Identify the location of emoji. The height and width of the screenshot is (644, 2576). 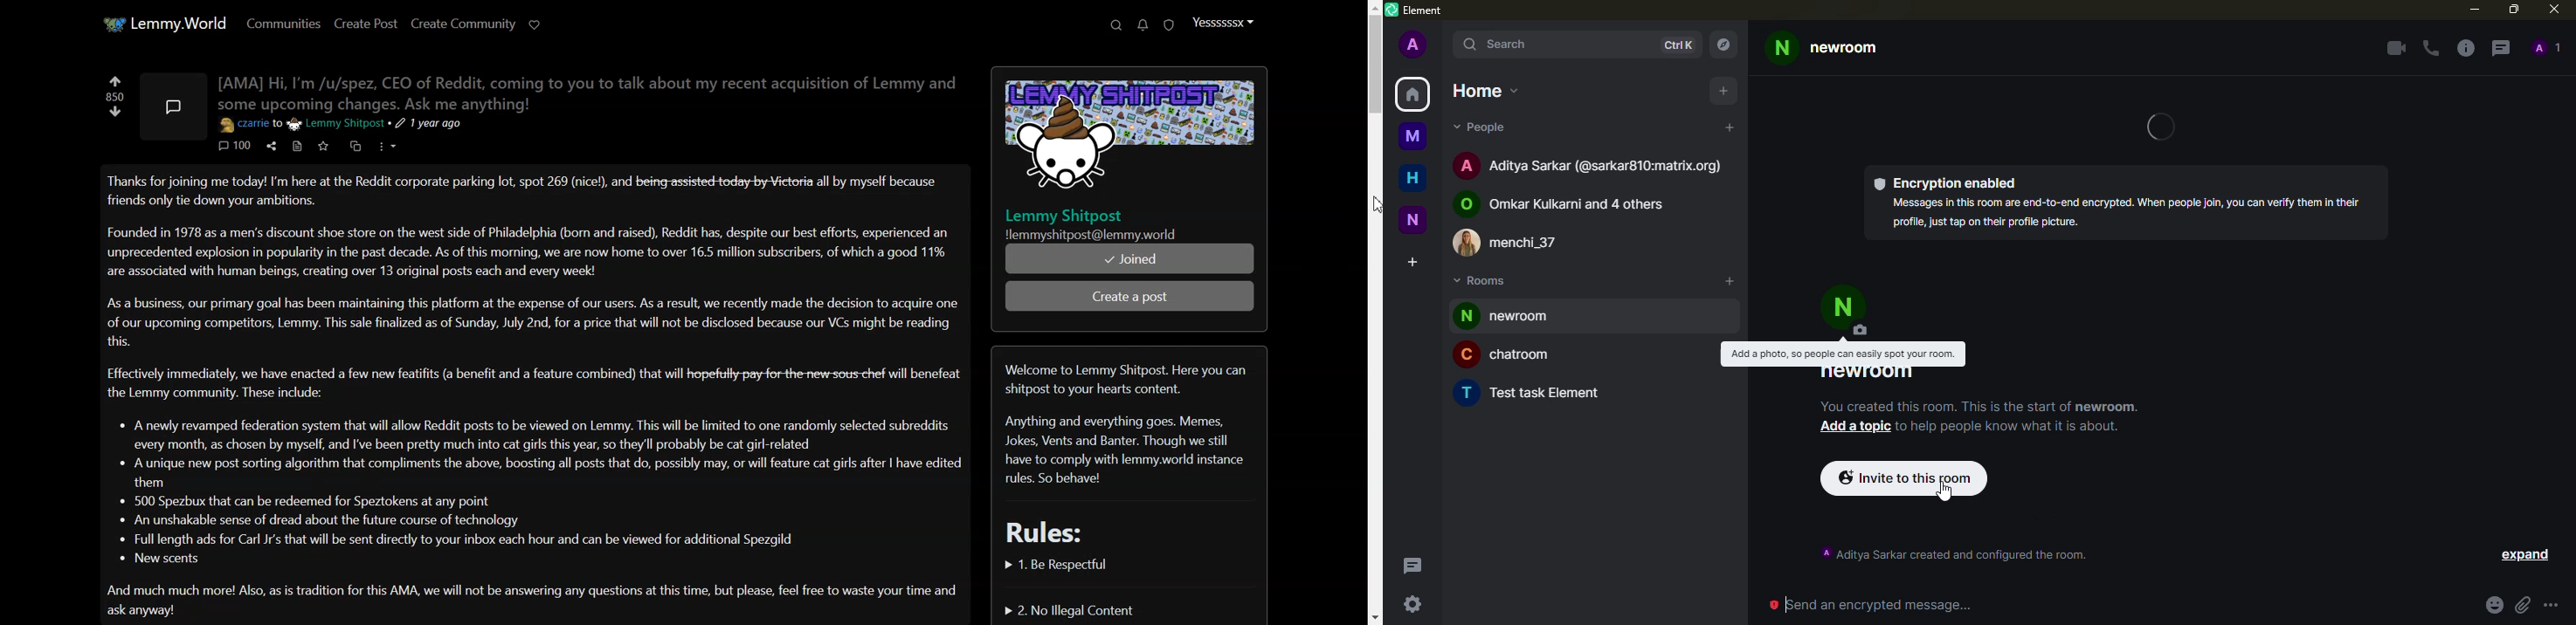
(2494, 606).